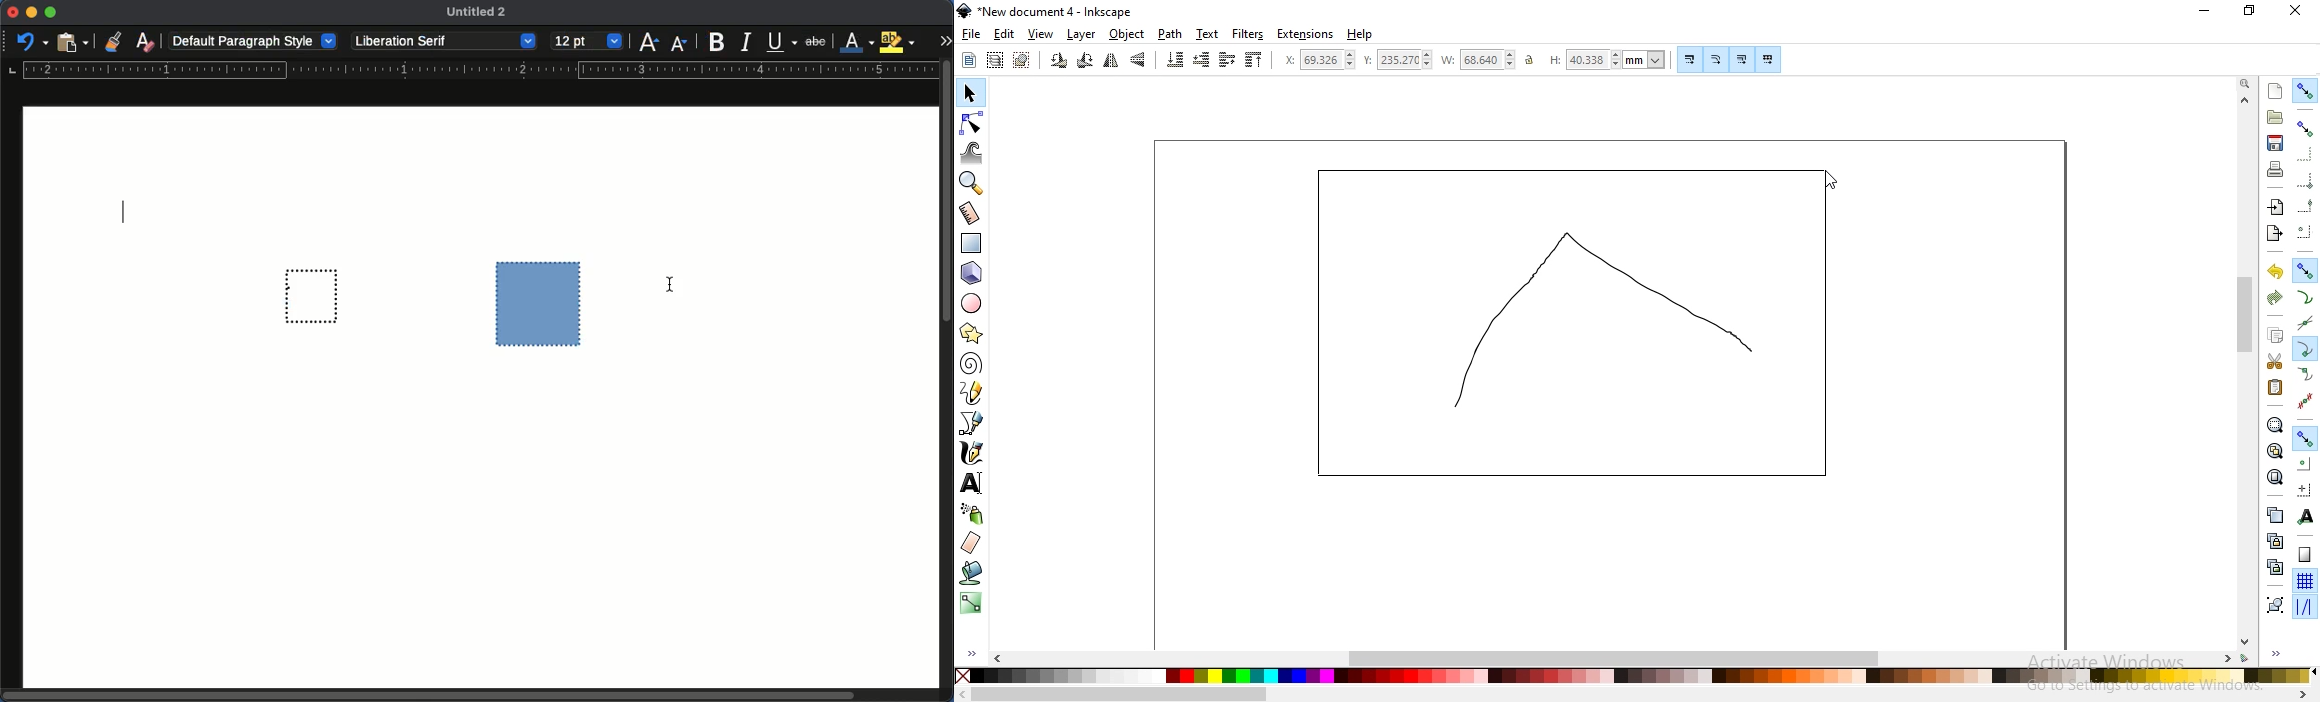 The width and height of the screenshot is (2324, 728). Describe the element at coordinates (1021, 61) in the screenshot. I see `deselect any selected paths` at that location.